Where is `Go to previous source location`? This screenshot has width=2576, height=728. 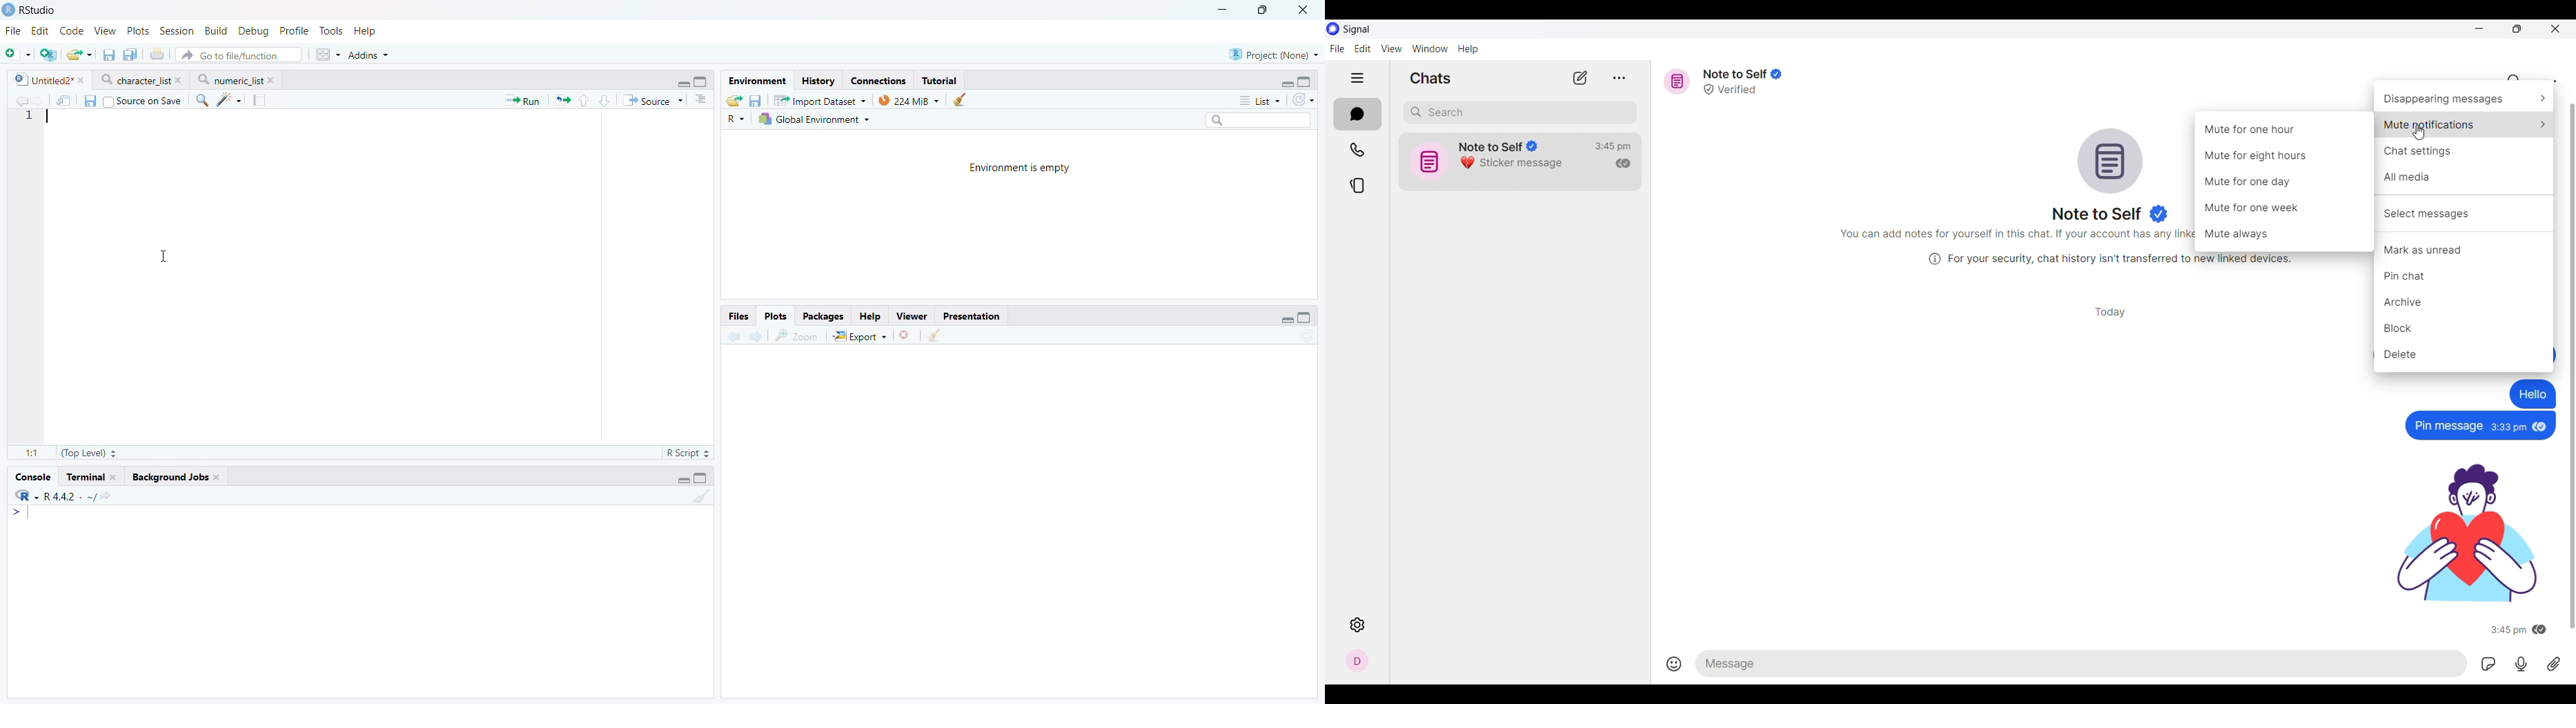 Go to previous source location is located at coordinates (19, 100).